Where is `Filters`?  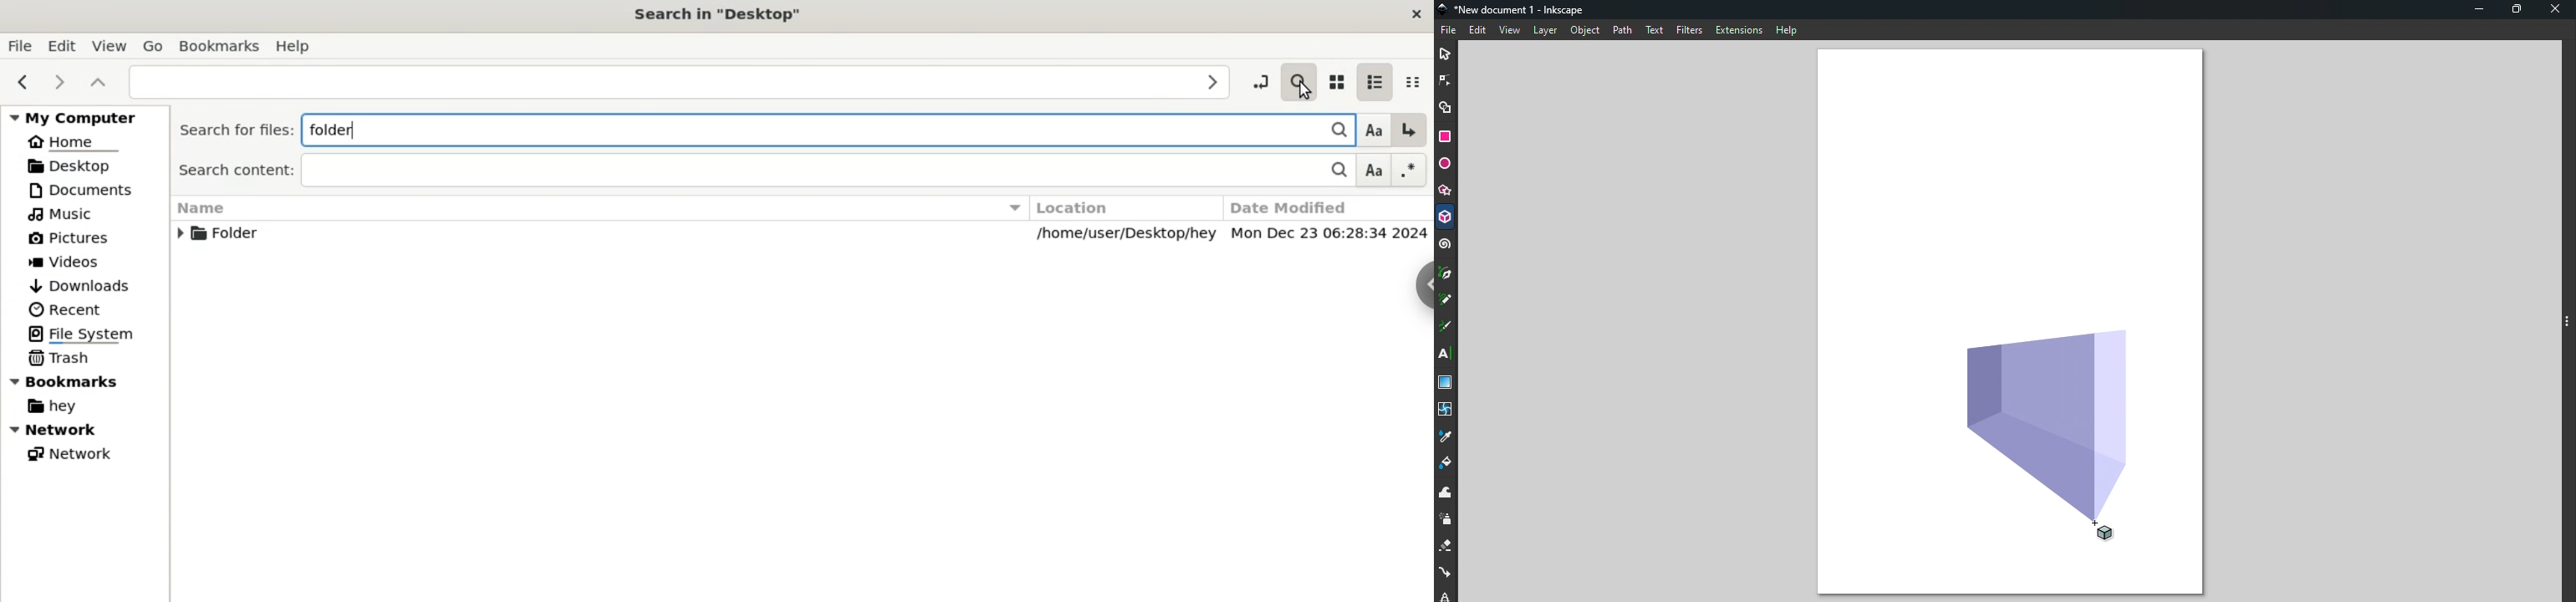 Filters is located at coordinates (1691, 29).